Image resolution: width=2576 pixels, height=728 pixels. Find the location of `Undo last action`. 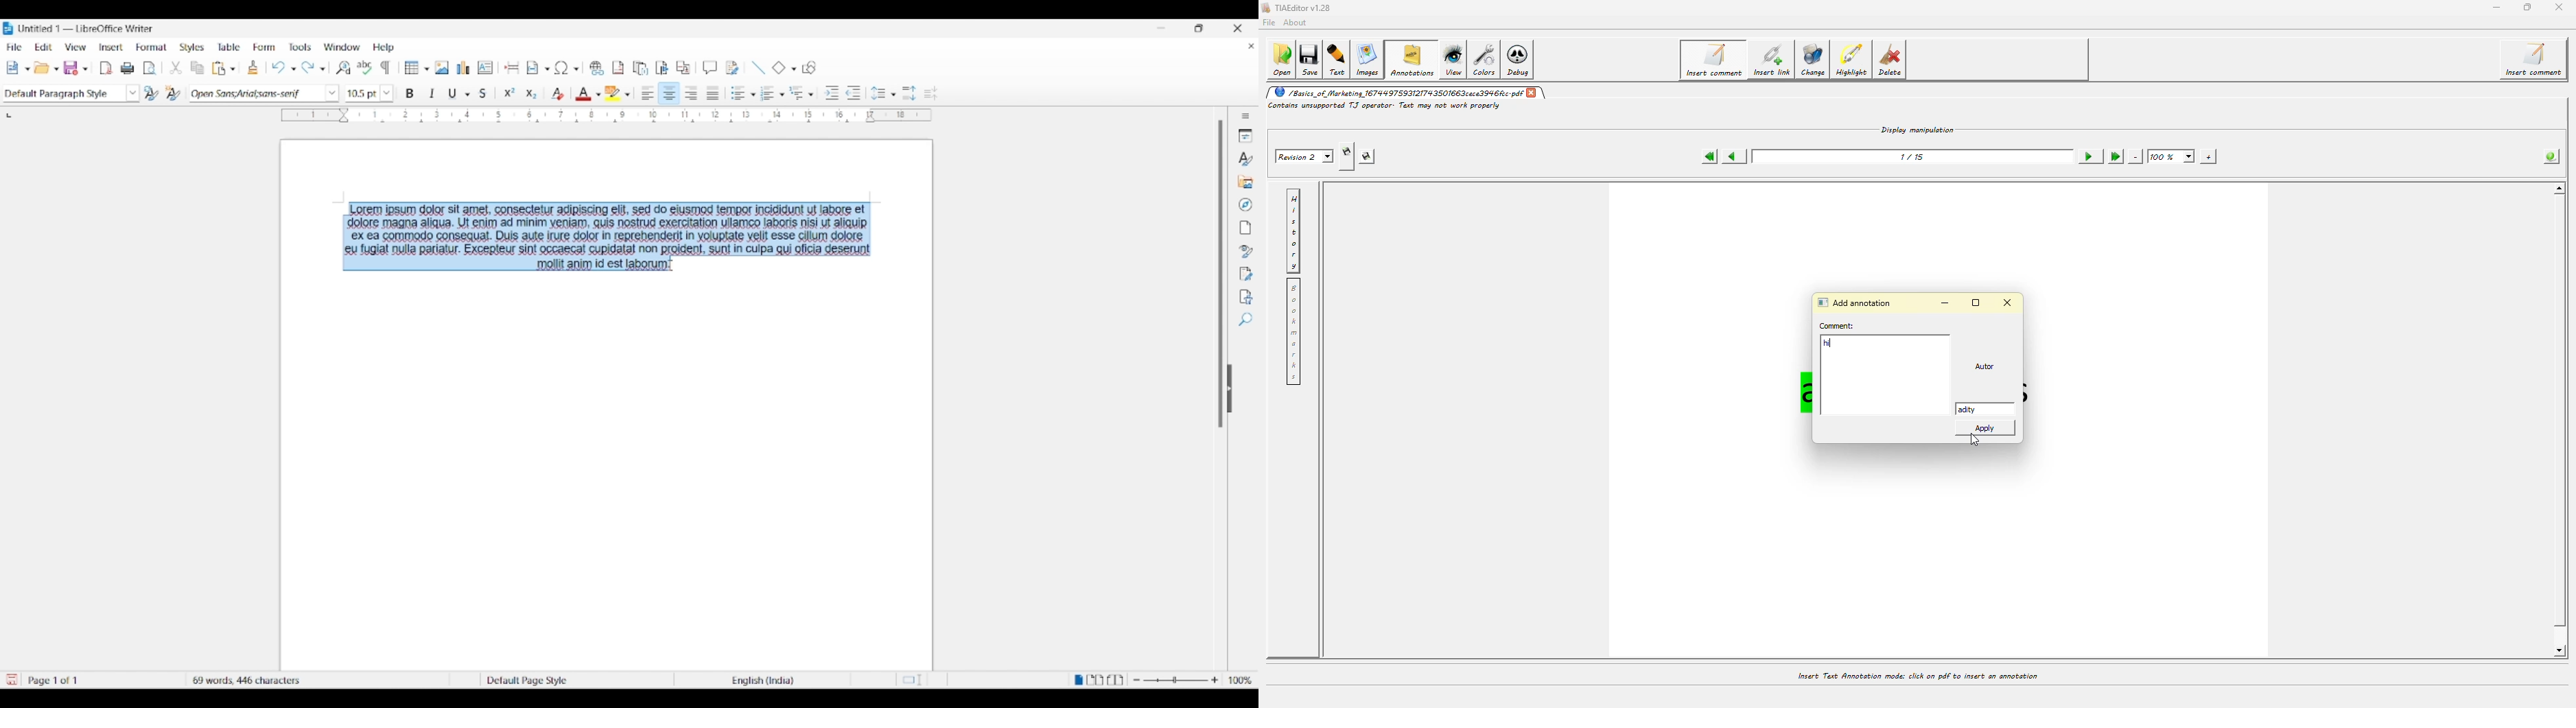

Undo last action is located at coordinates (279, 68).